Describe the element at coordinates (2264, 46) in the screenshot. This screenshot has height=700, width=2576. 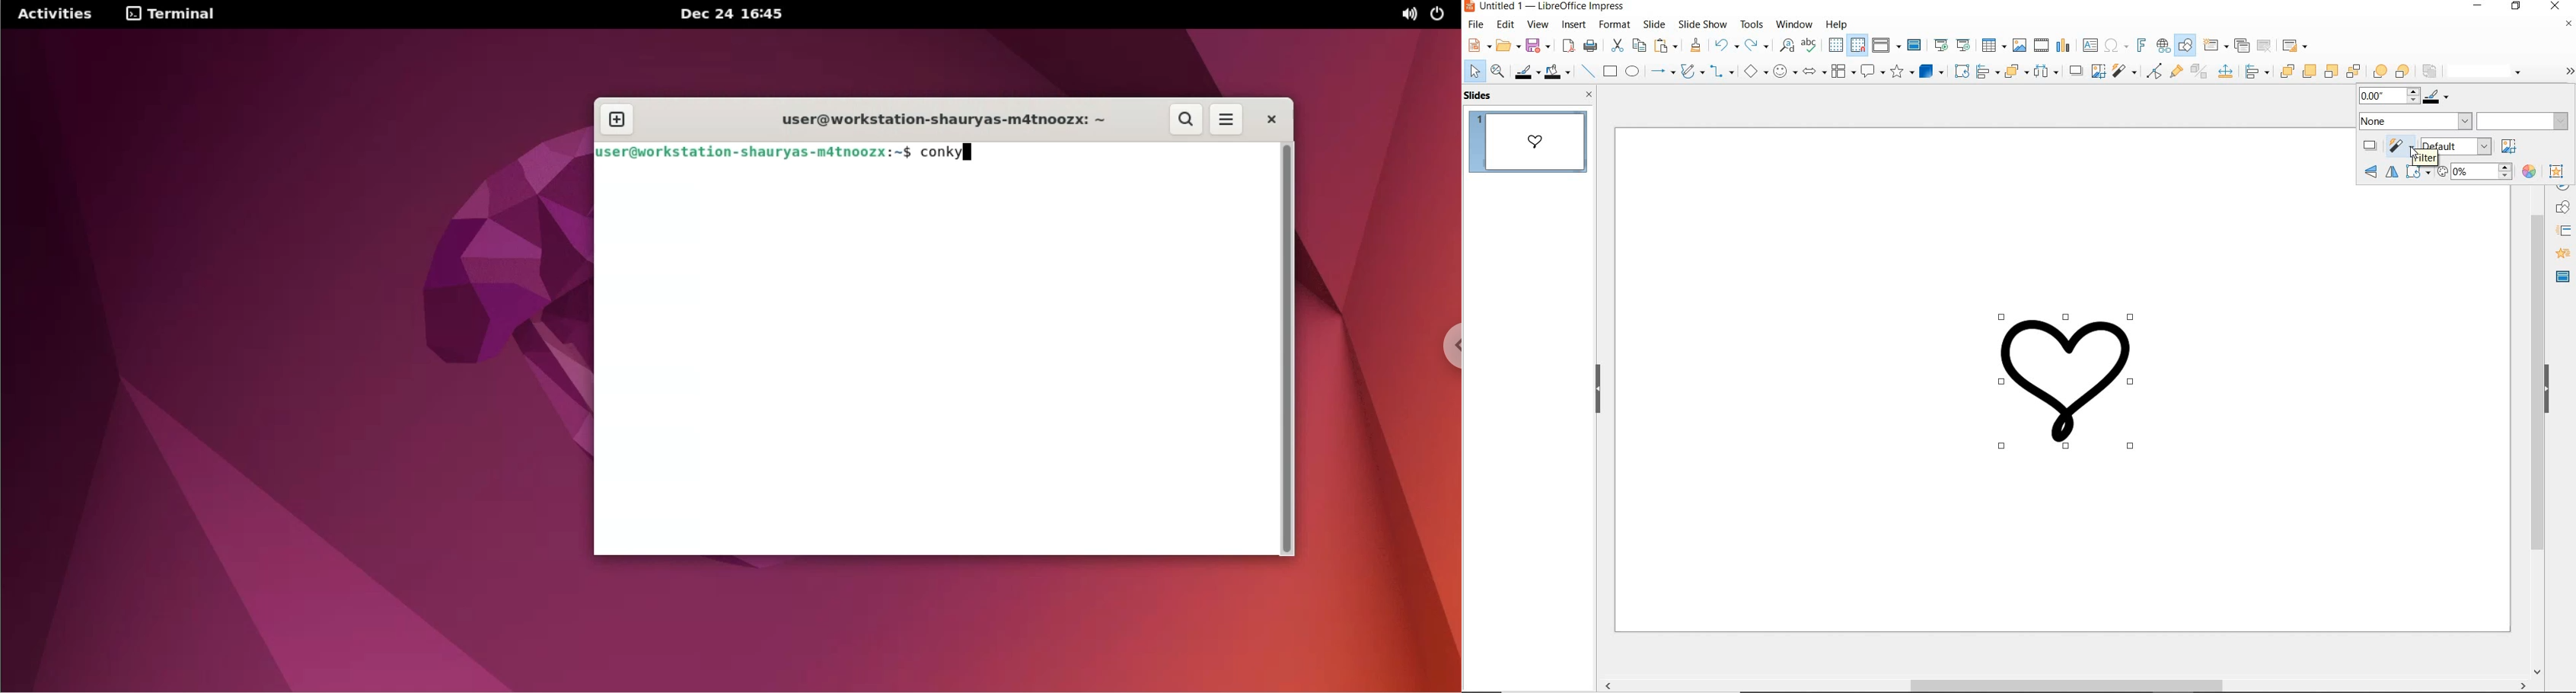
I see `delete slide` at that location.